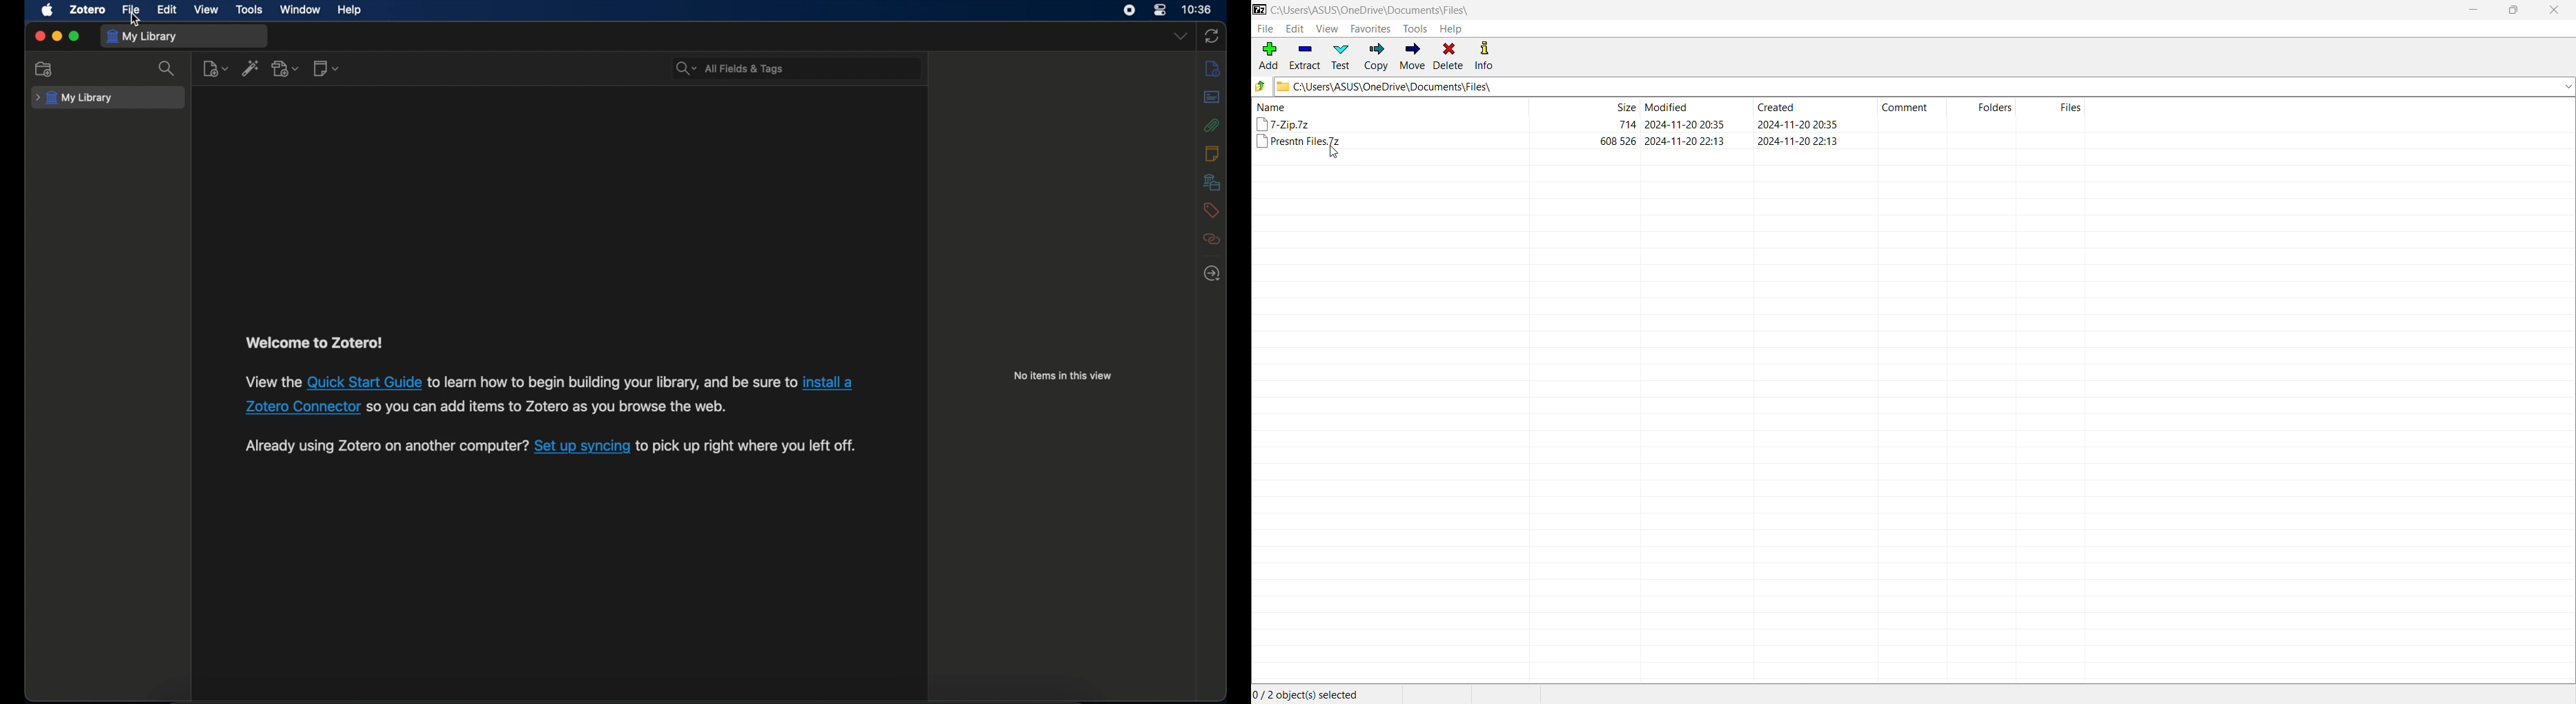  I want to click on close, so click(40, 36).